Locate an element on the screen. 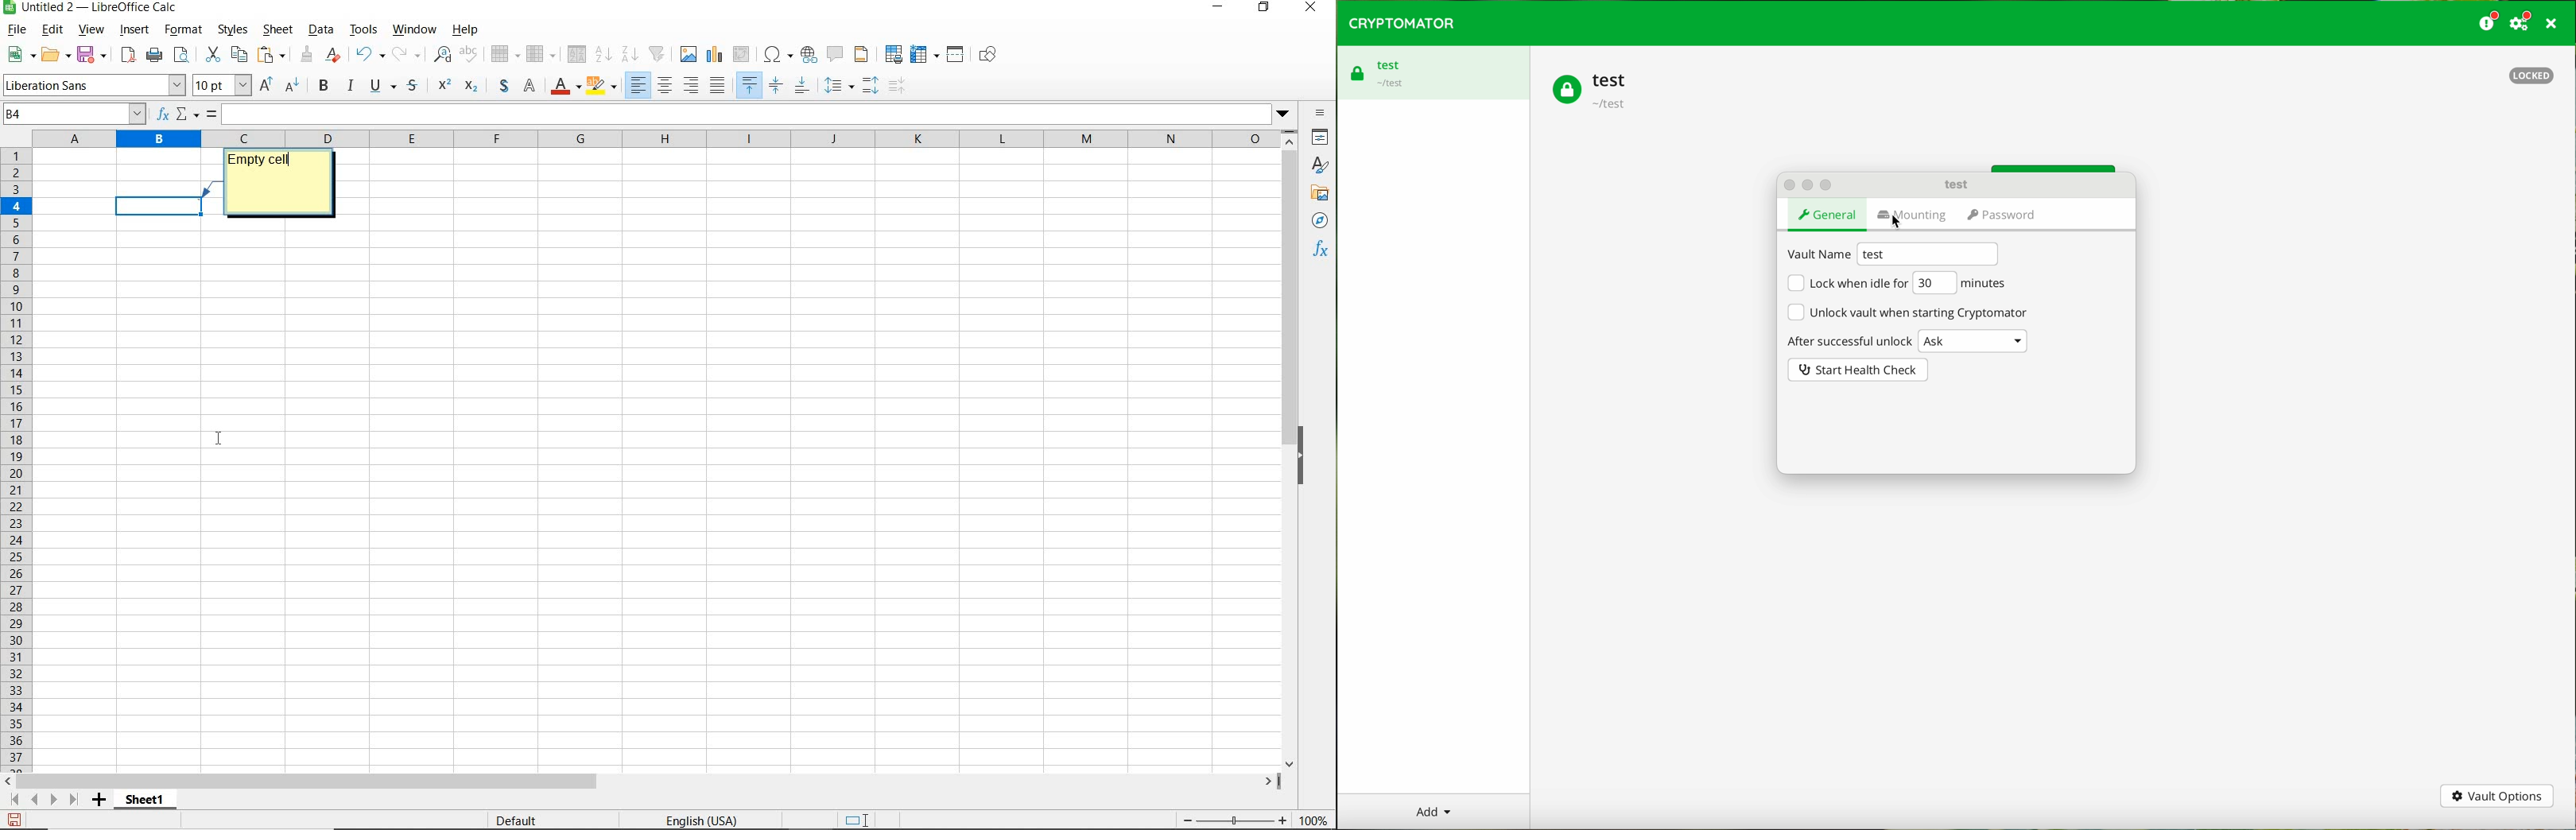  insert chart is located at coordinates (714, 56).